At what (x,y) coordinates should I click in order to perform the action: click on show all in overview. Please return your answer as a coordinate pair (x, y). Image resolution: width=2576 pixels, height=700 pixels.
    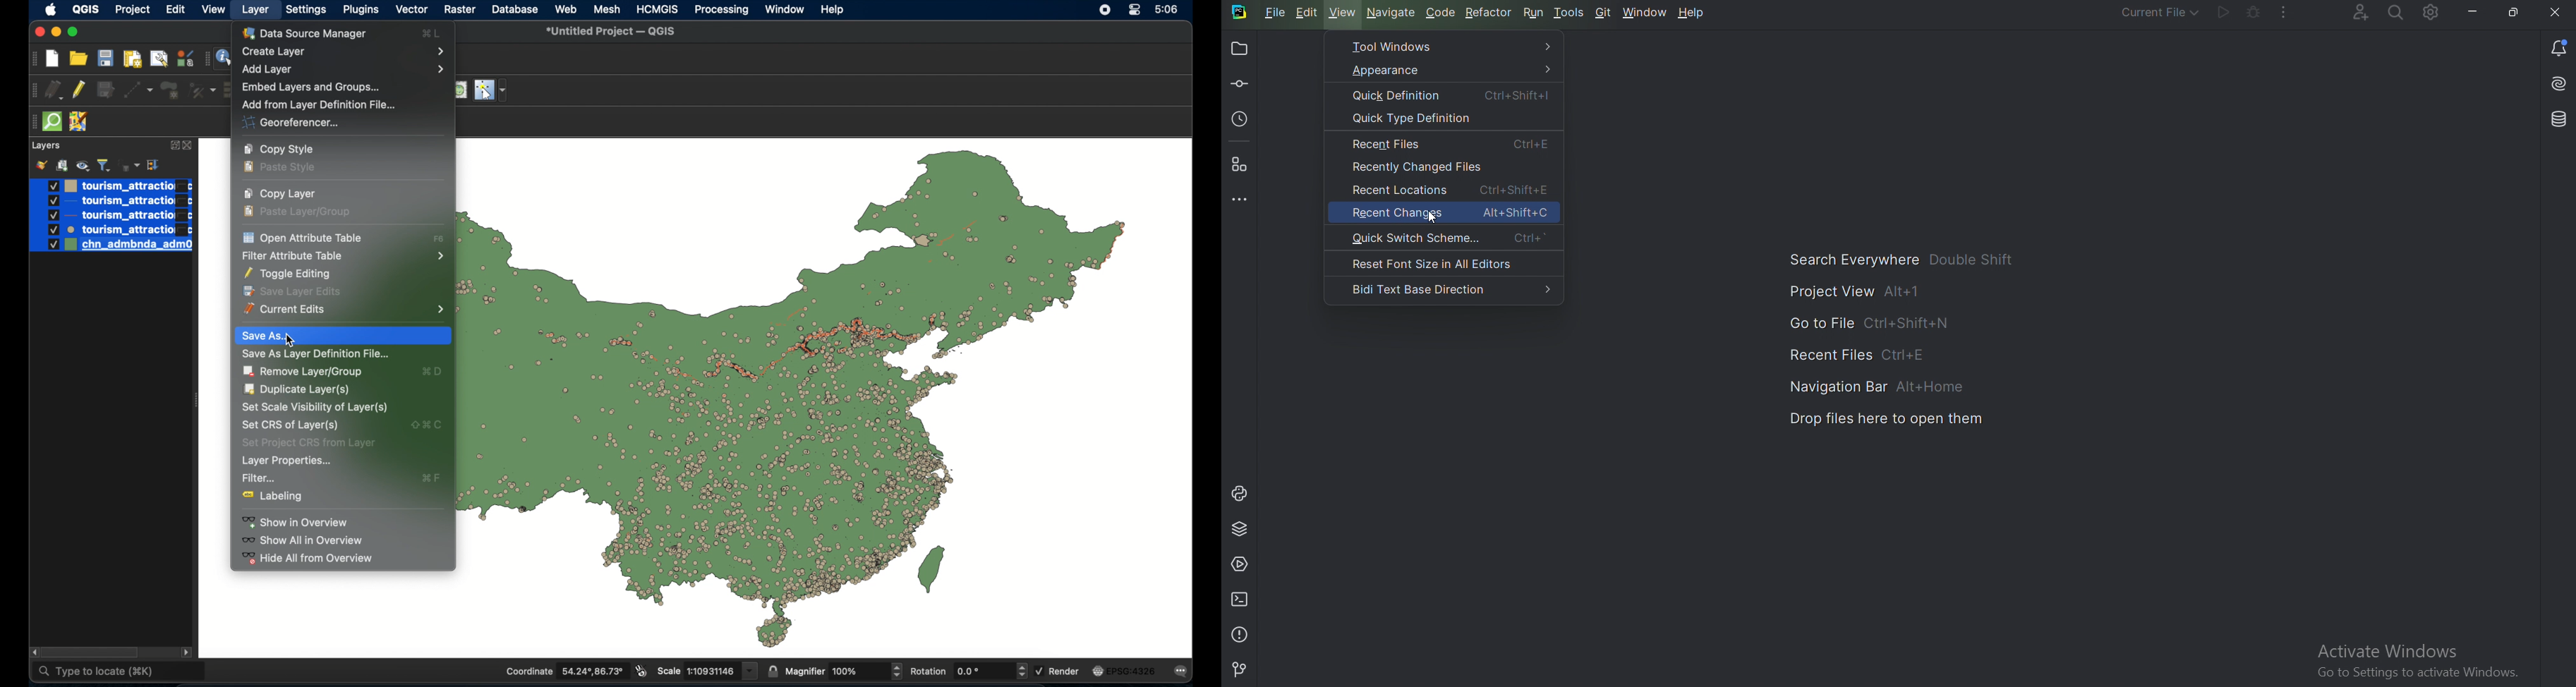
    Looking at the image, I should click on (303, 541).